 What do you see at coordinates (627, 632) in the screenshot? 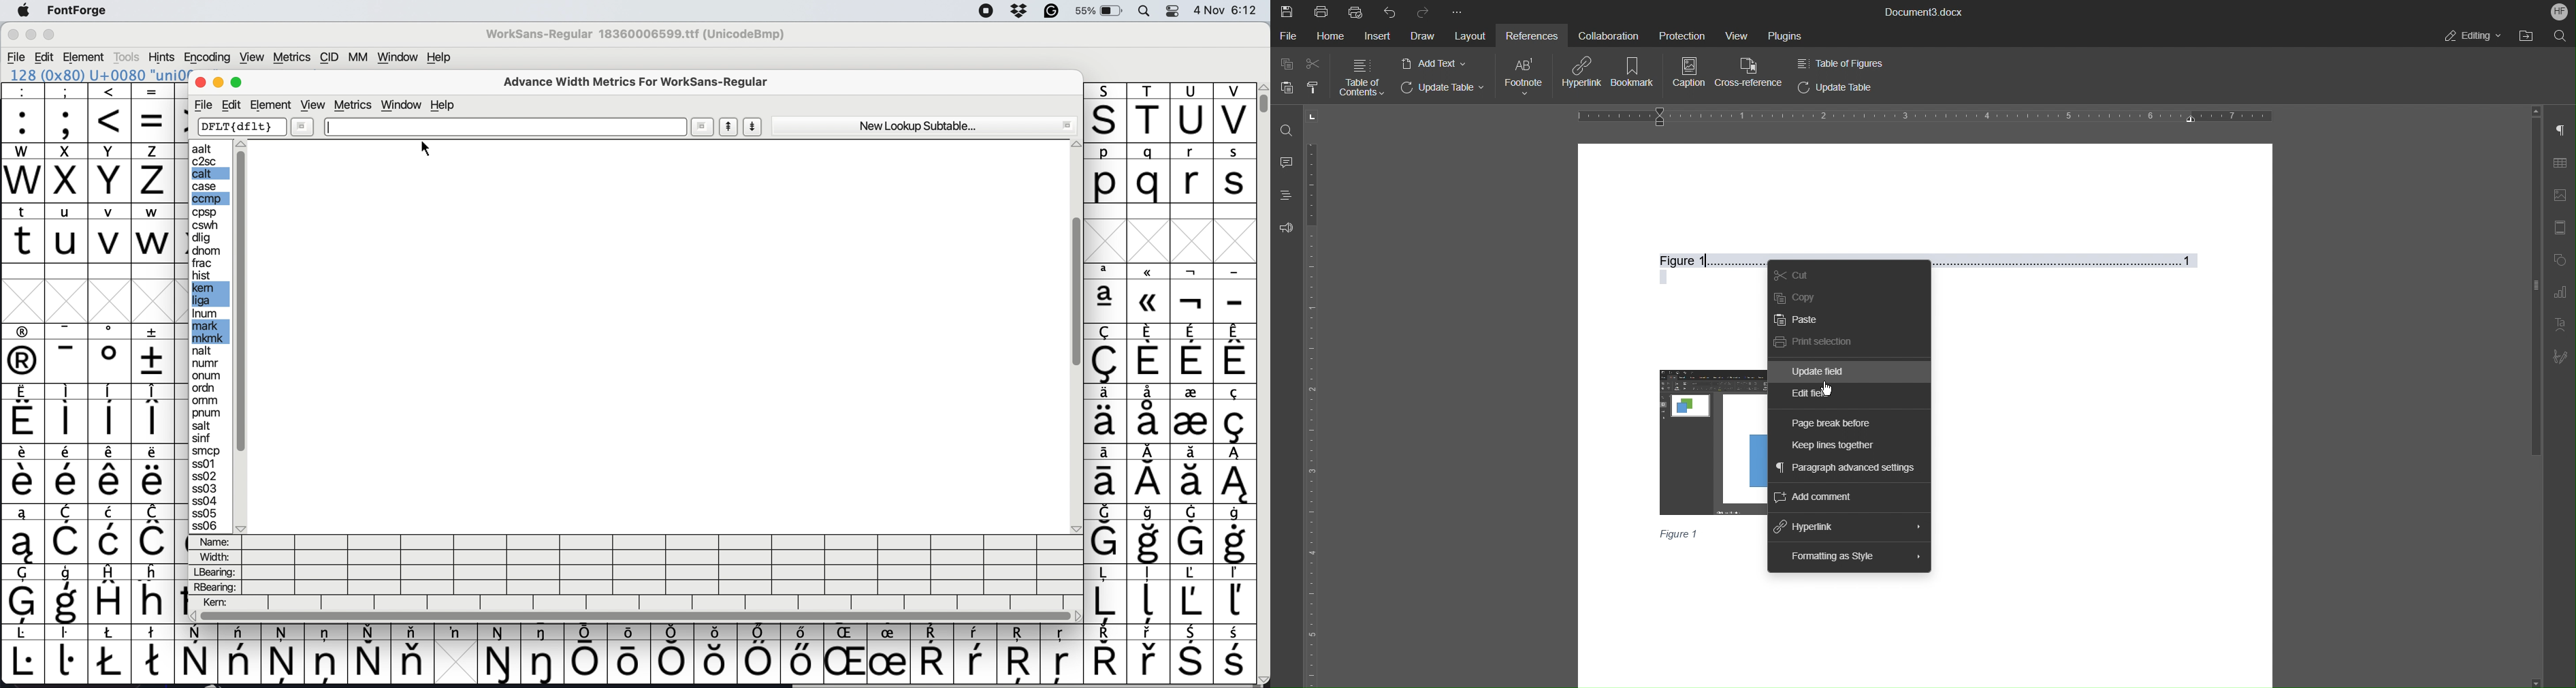
I see `special characters` at bounding box center [627, 632].